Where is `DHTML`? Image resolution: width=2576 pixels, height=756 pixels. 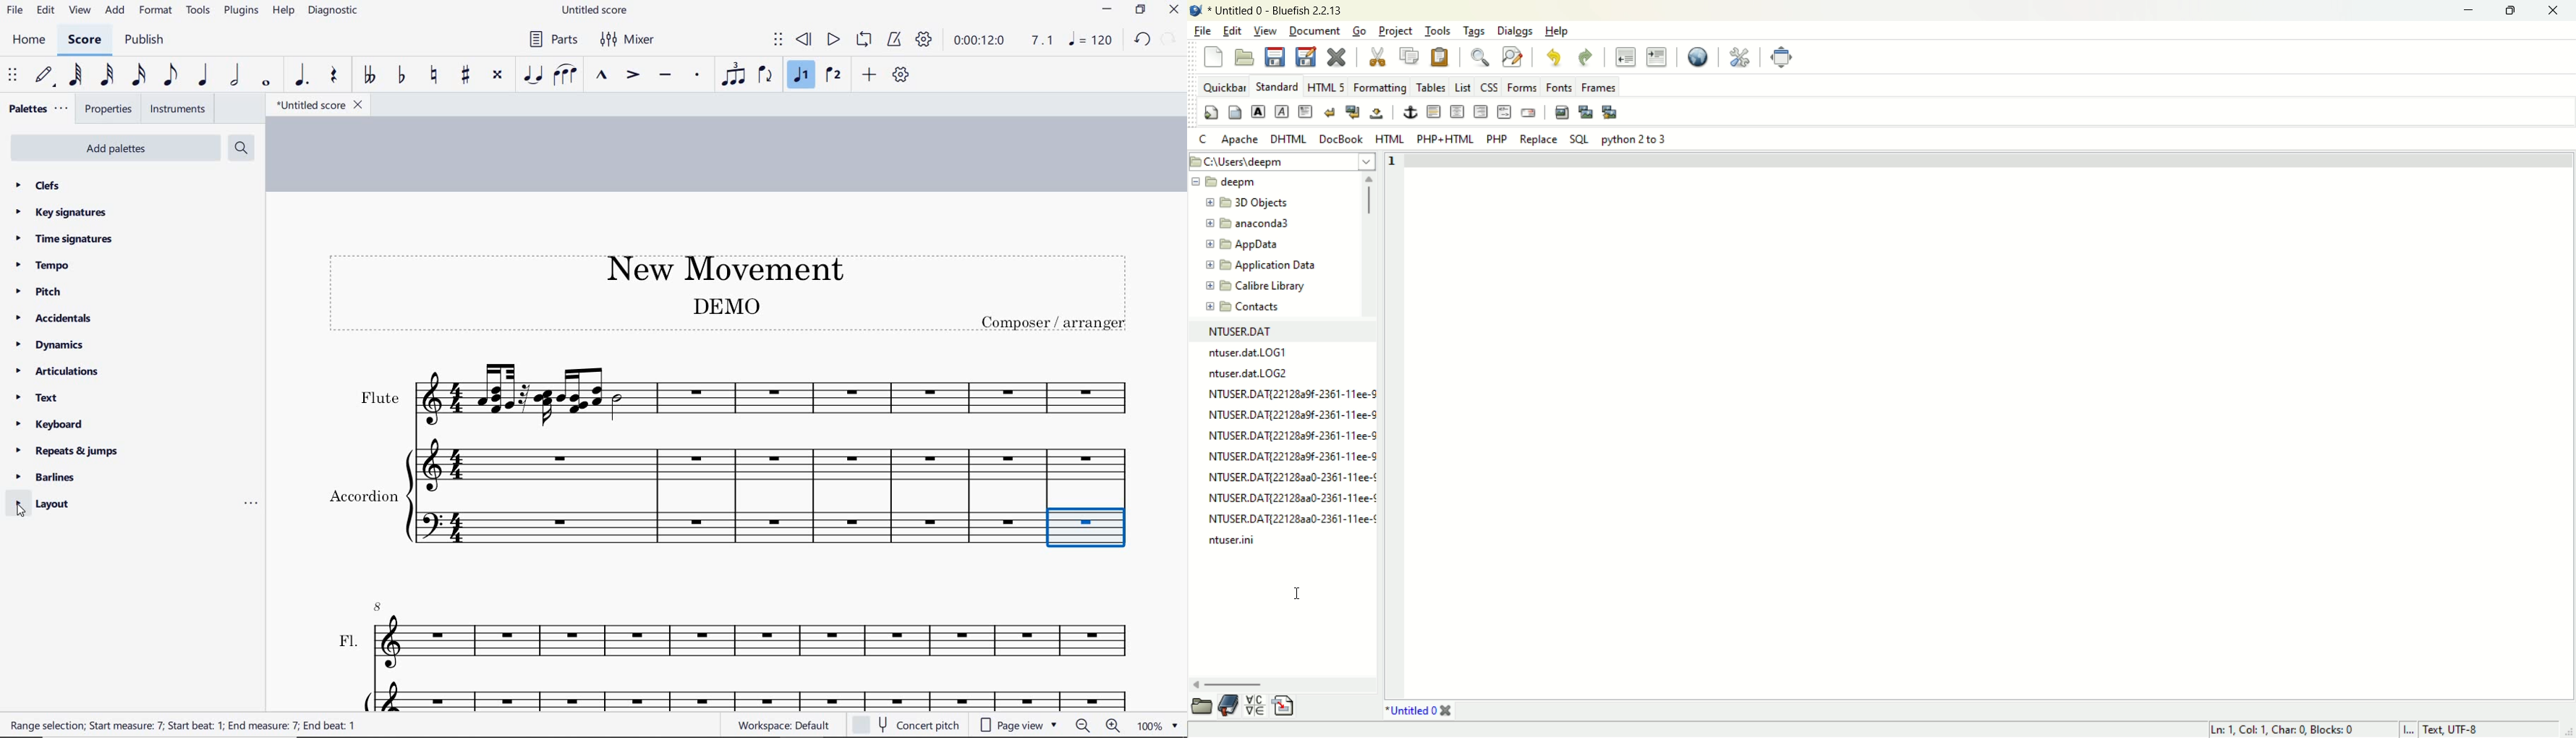 DHTML is located at coordinates (1289, 140).